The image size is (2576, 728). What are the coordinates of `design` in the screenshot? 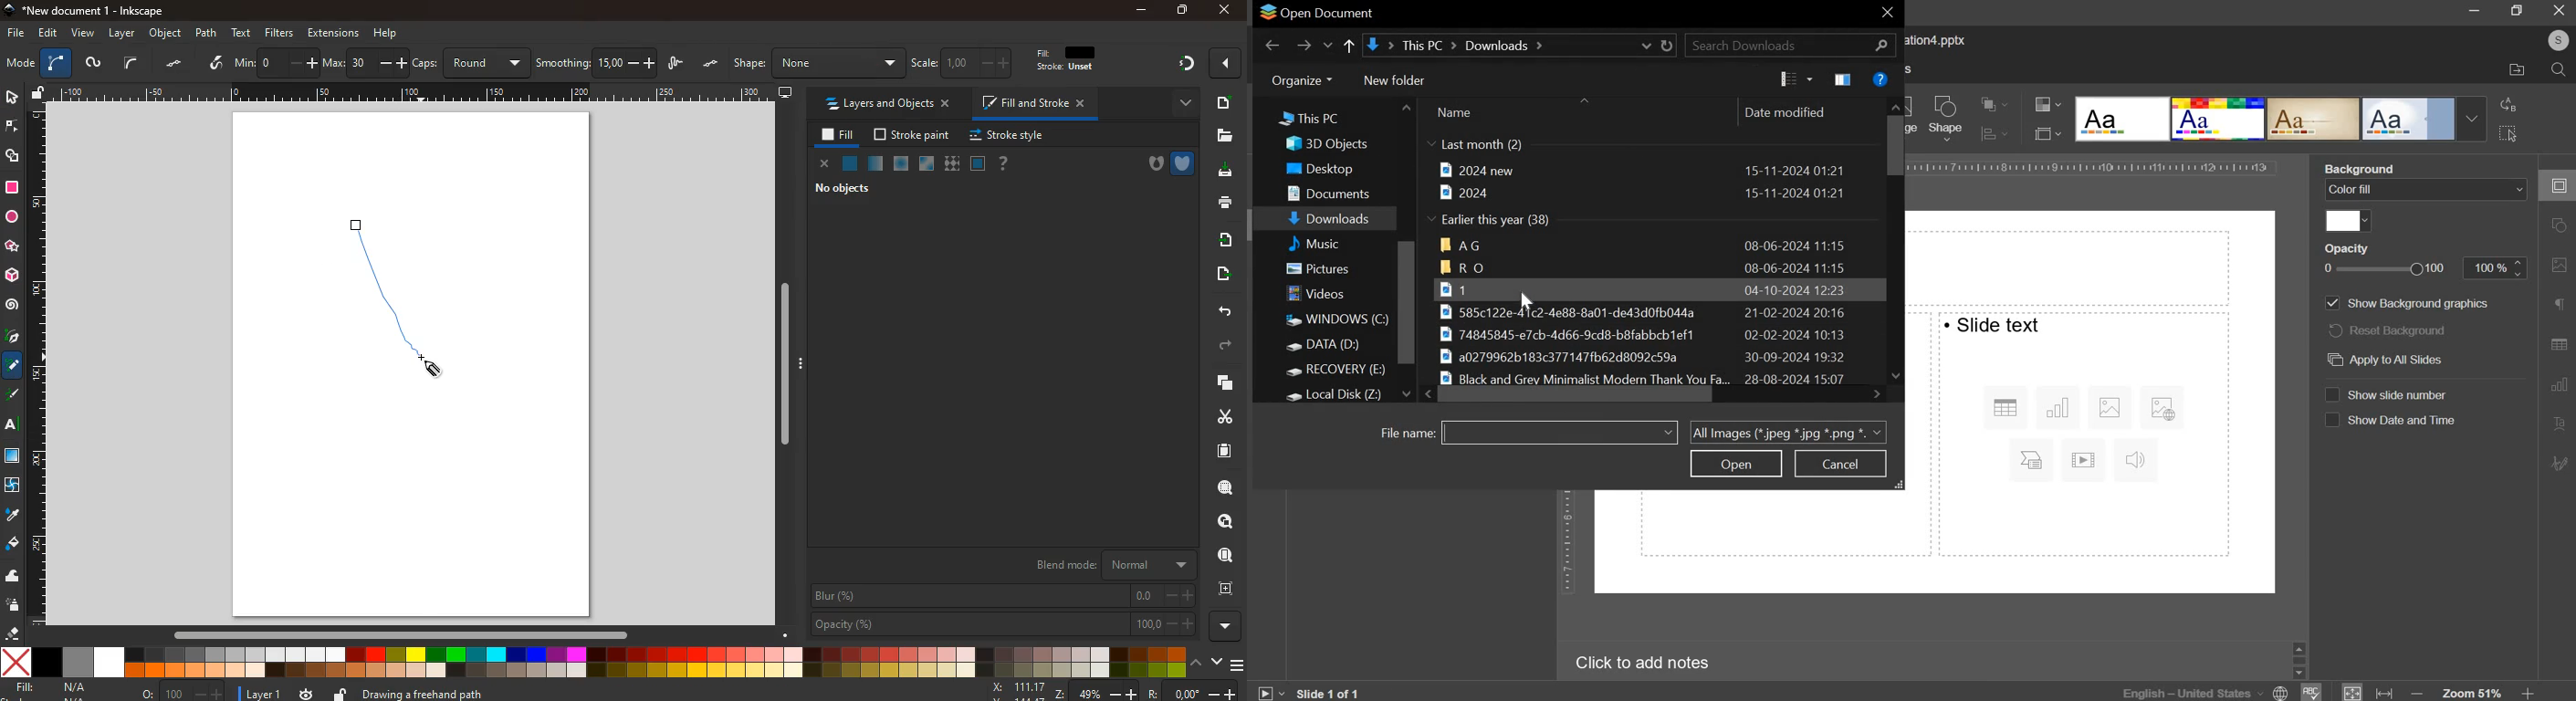 It's located at (2220, 120).